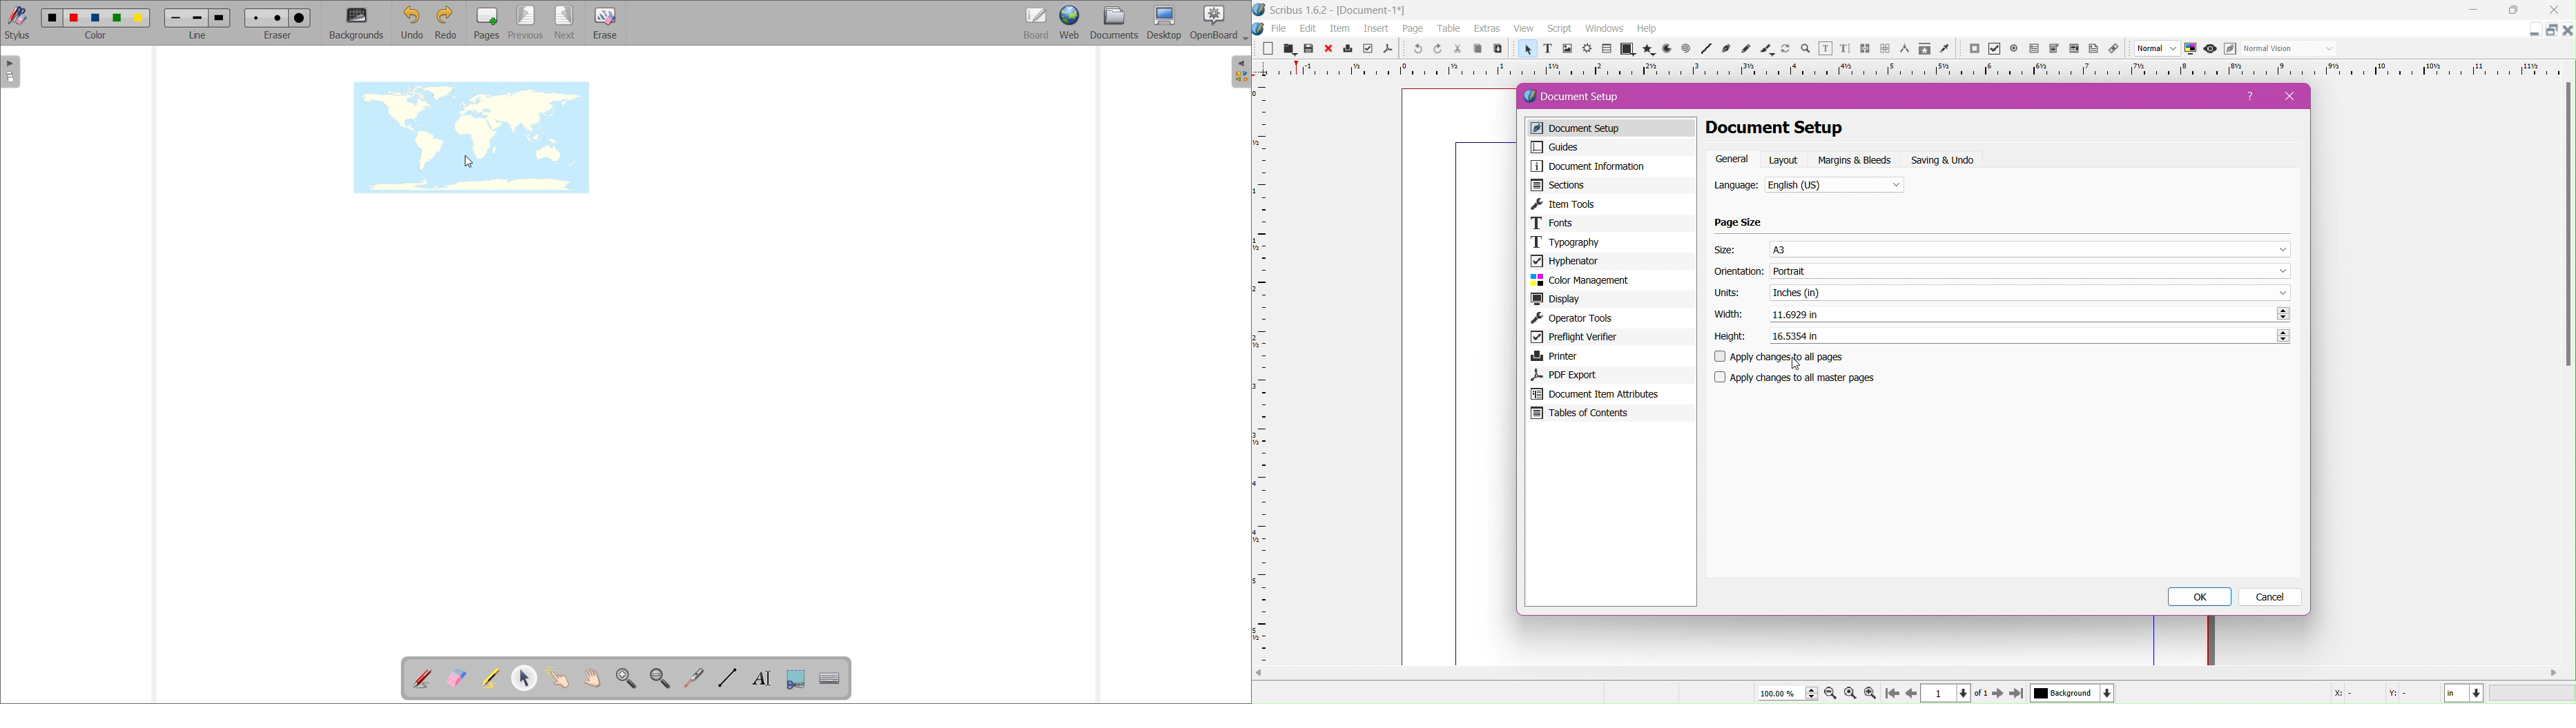 The image size is (2576, 728). What do you see at coordinates (1308, 50) in the screenshot?
I see `save` at bounding box center [1308, 50].